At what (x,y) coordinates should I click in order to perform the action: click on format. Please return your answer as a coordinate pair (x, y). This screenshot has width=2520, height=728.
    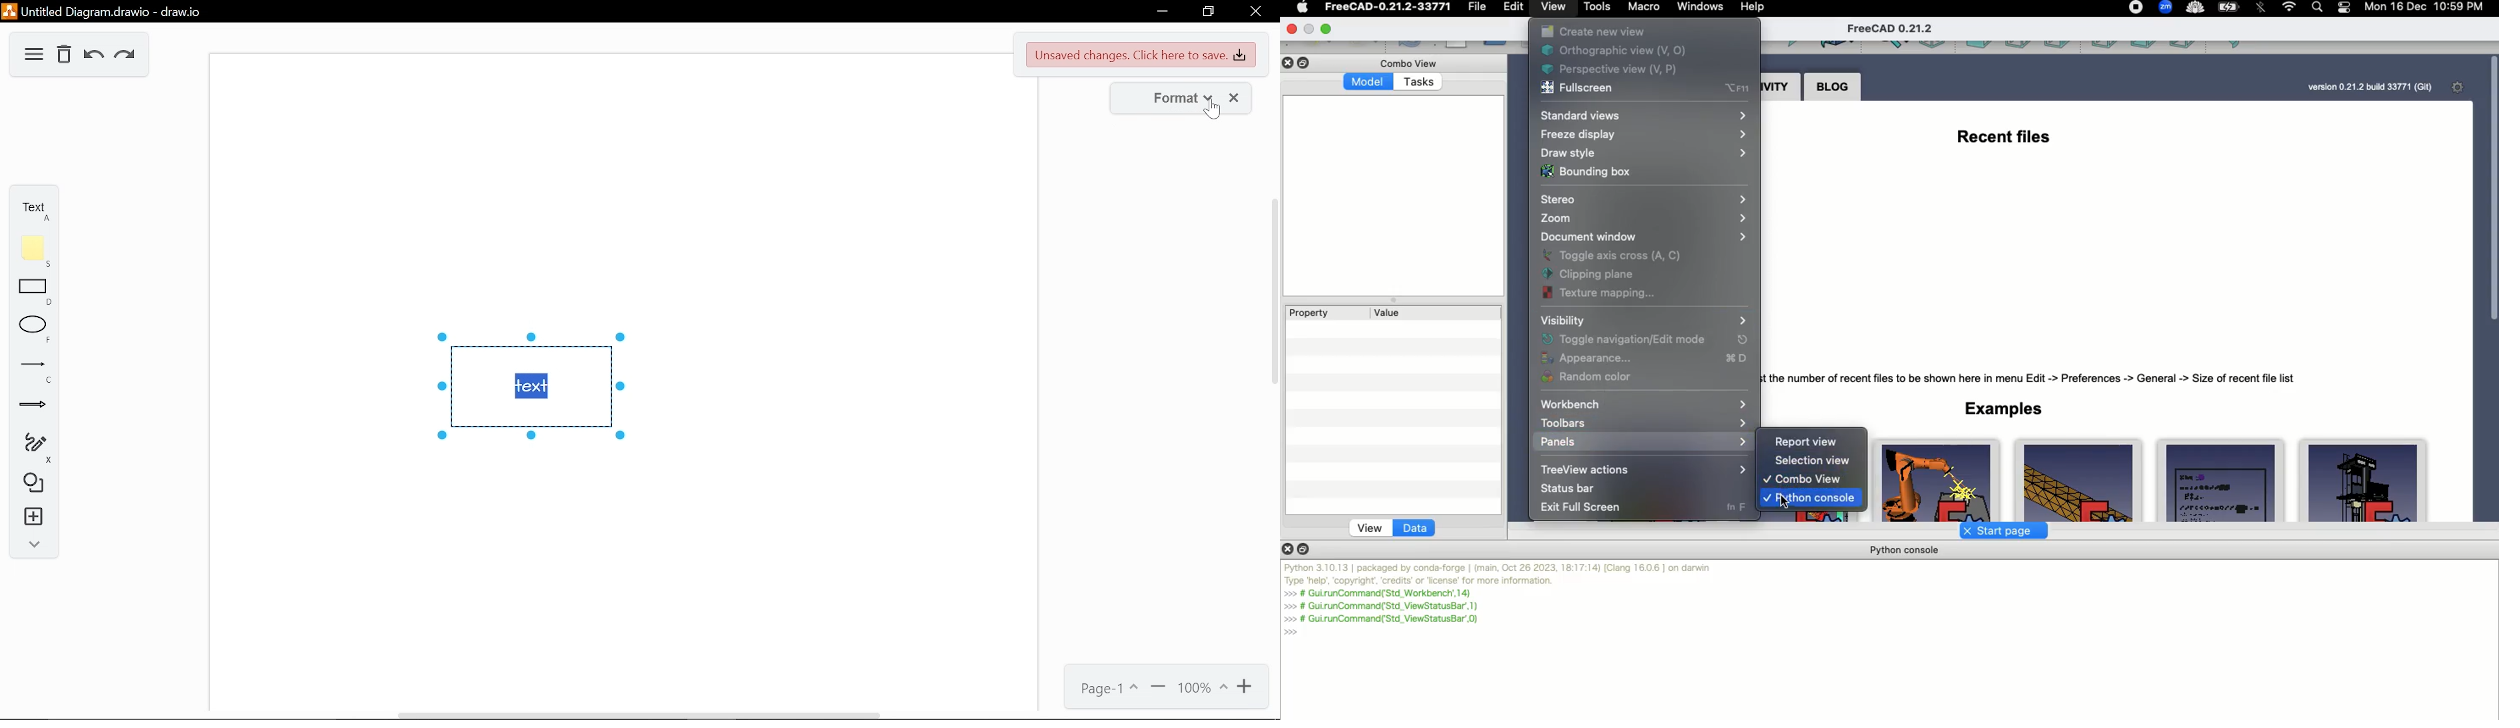
    Looking at the image, I should click on (1174, 100).